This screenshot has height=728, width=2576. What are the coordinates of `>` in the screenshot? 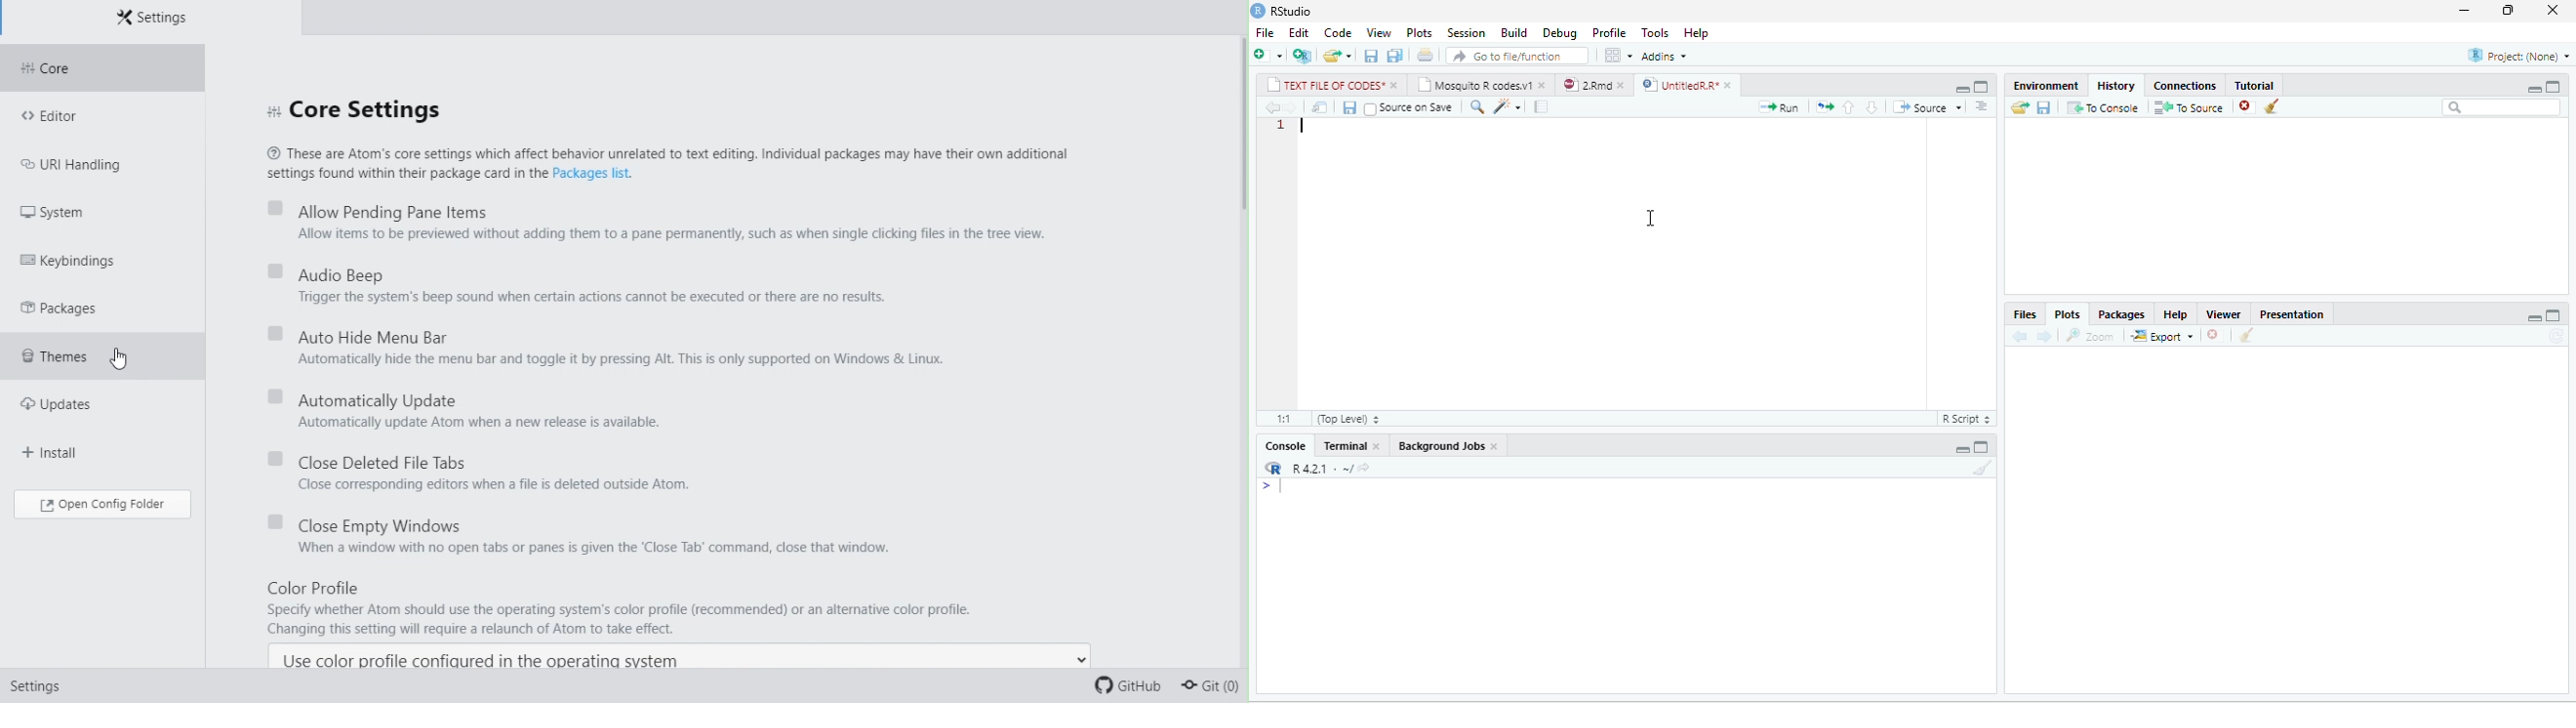 It's located at (1272, 487).